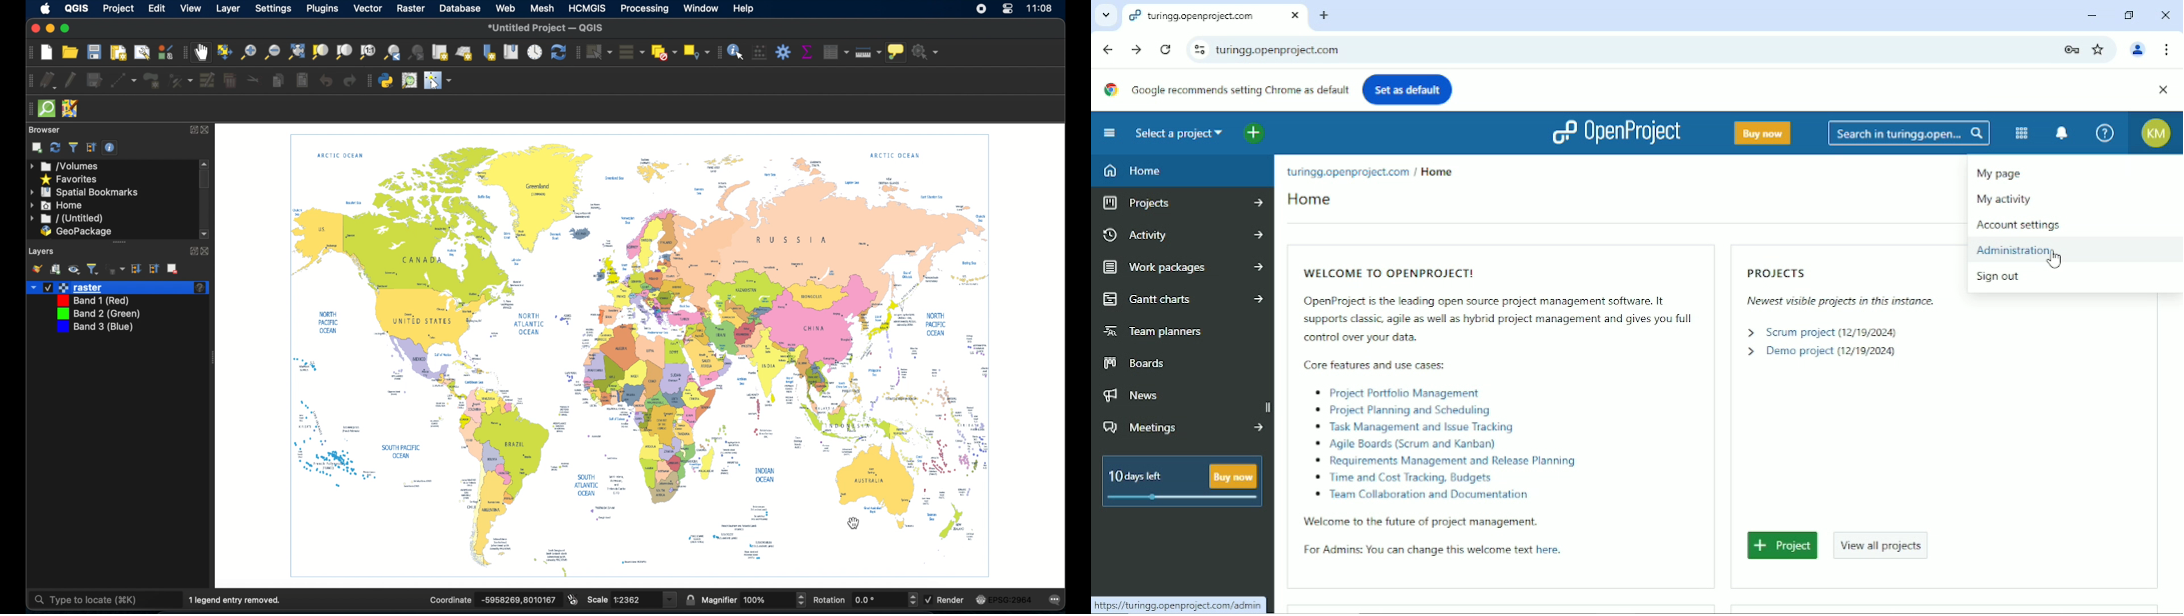  What do you see at coordinates (1182, 233) in the screenshot?
I see `Activity` at bounding box center [1182, 233].